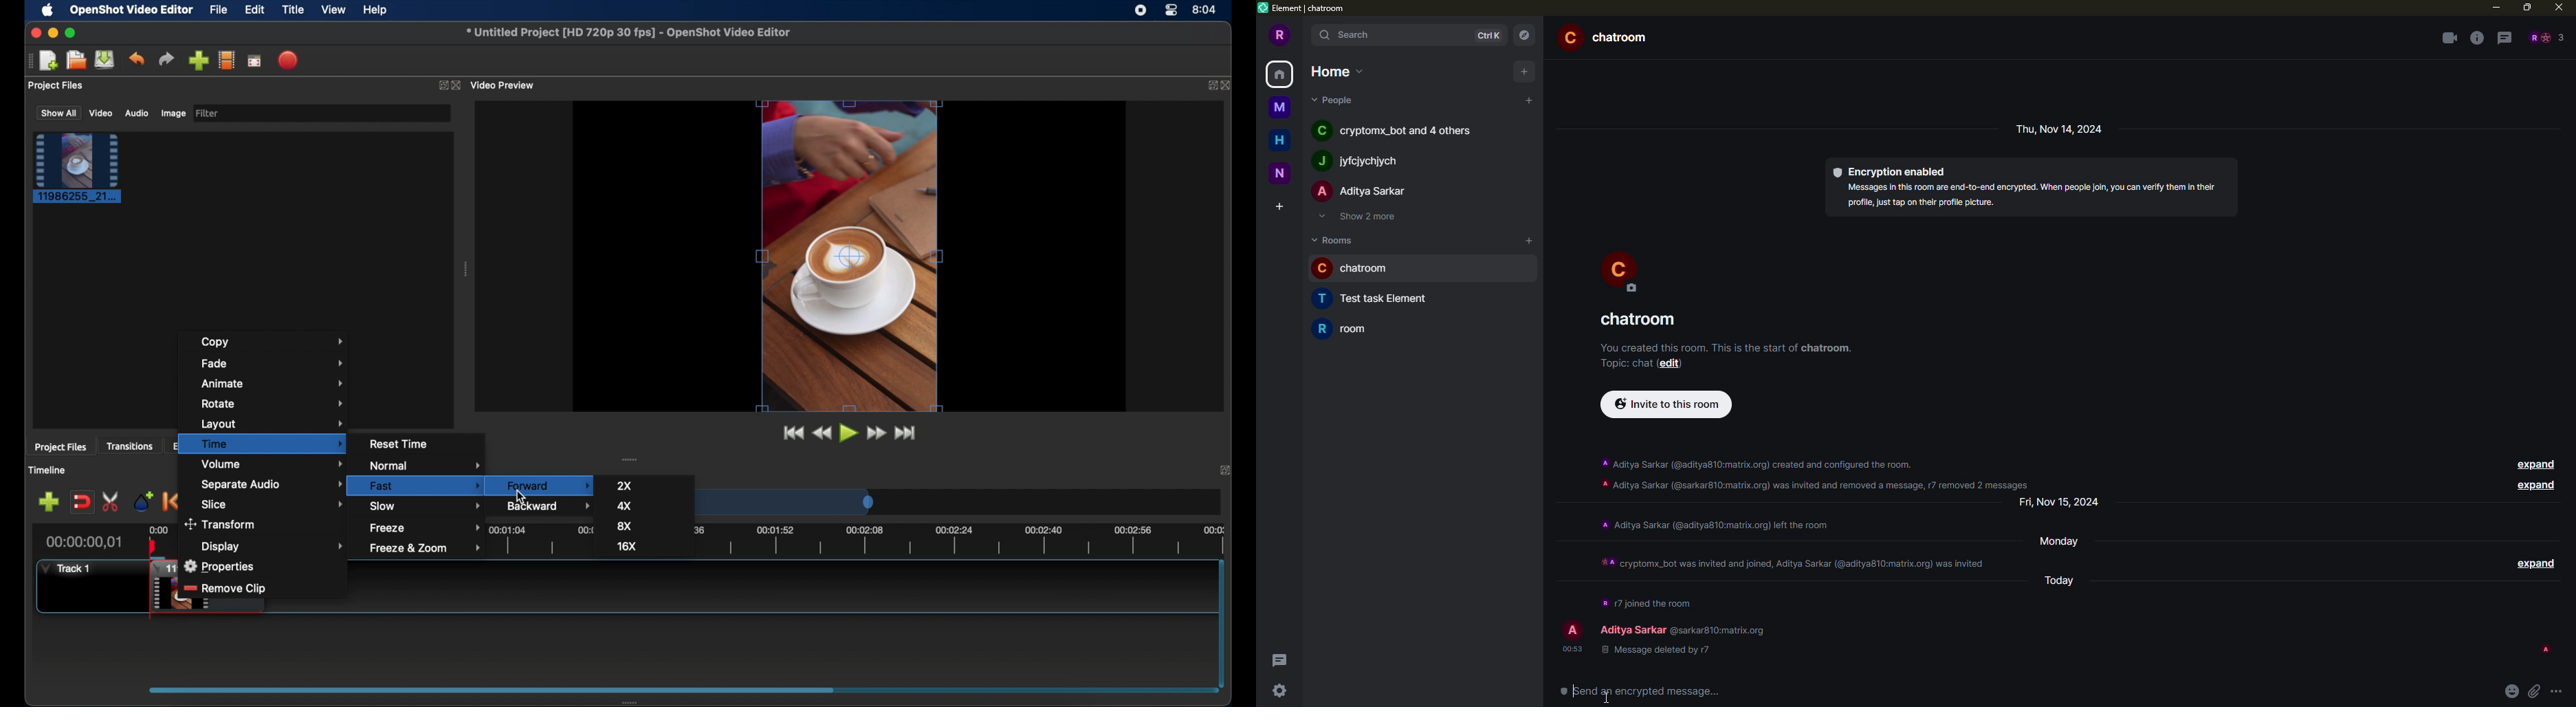  What do you see at coordinates (1522, 71) in the screenshot?
I see `add` at bounding box center [1522, 71].